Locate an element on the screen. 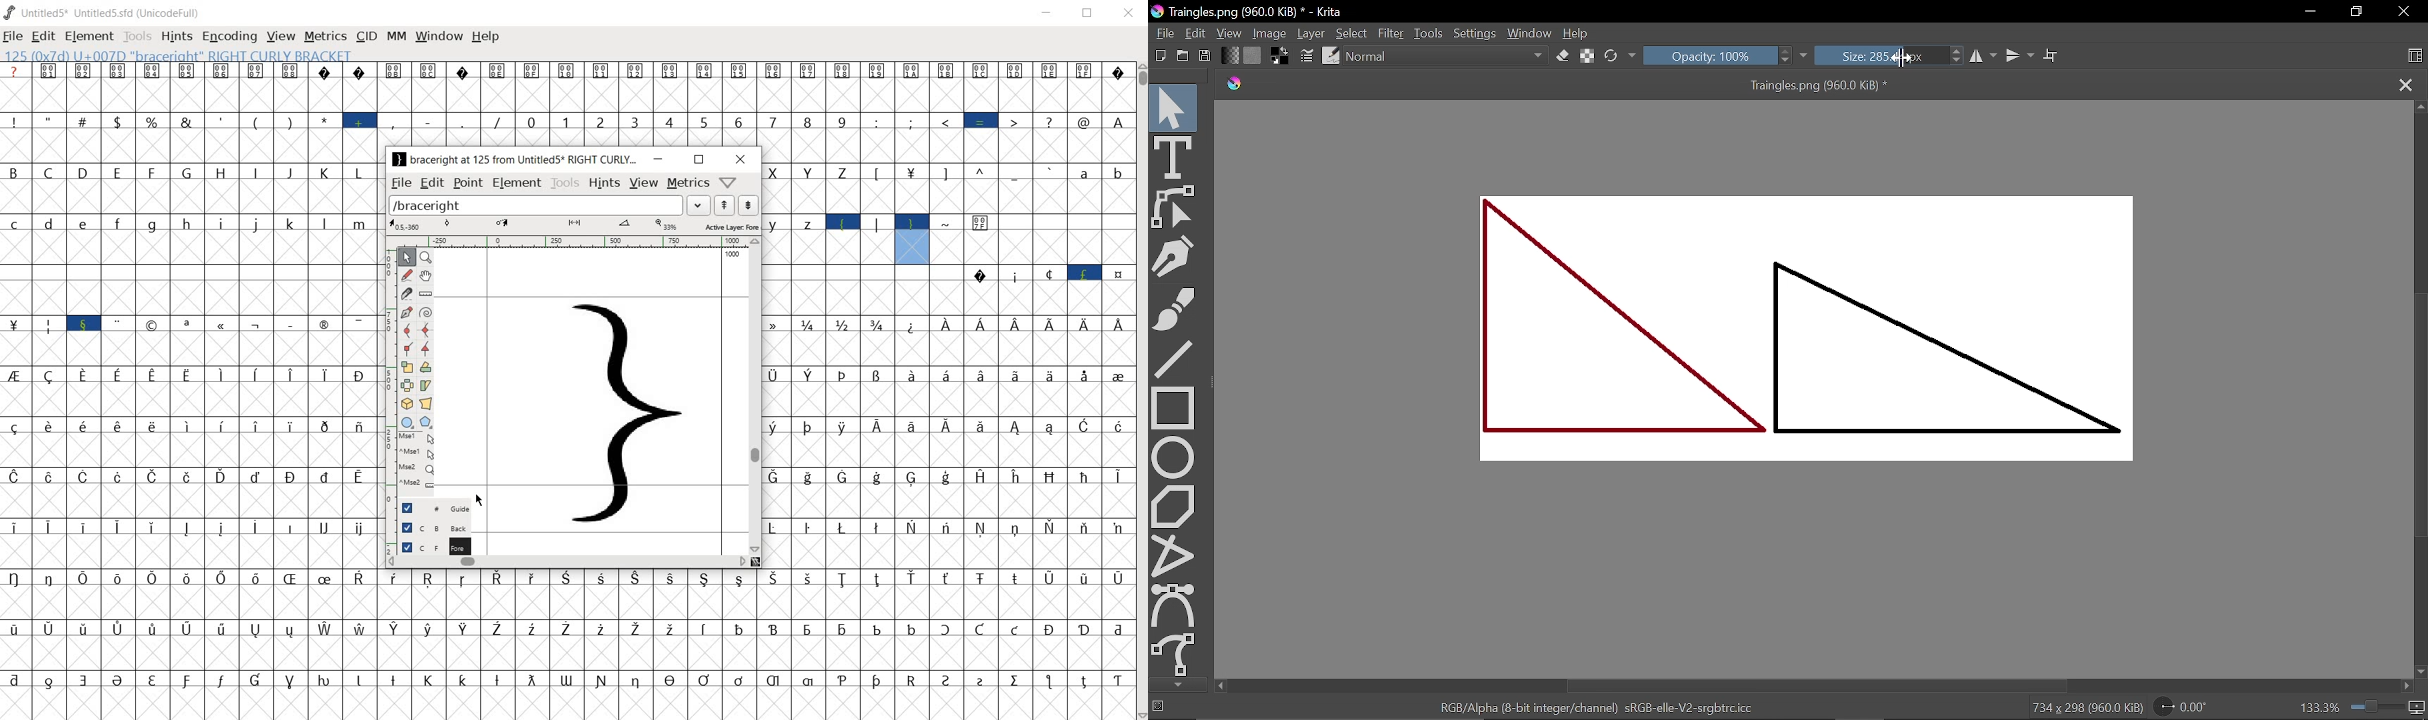  closed curly bracket added is located at coordinates (624, 411).